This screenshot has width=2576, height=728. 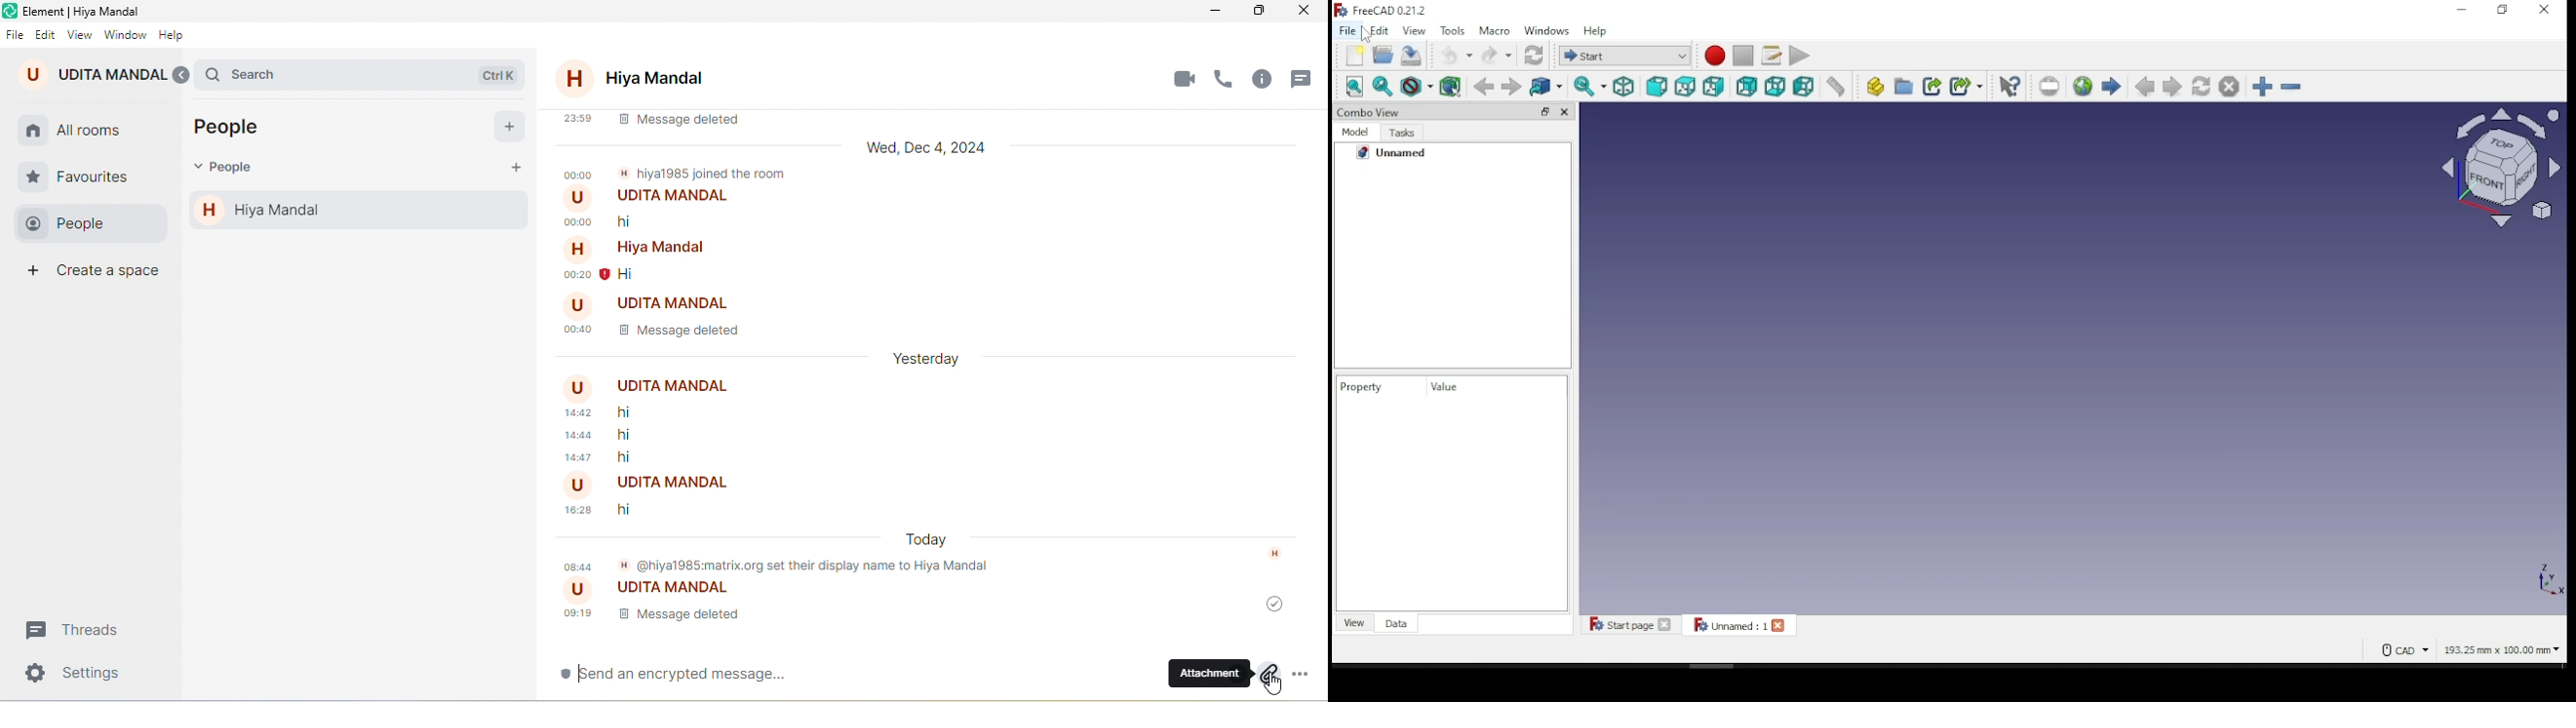 I want to click on hi, so click(x=636, y=459).